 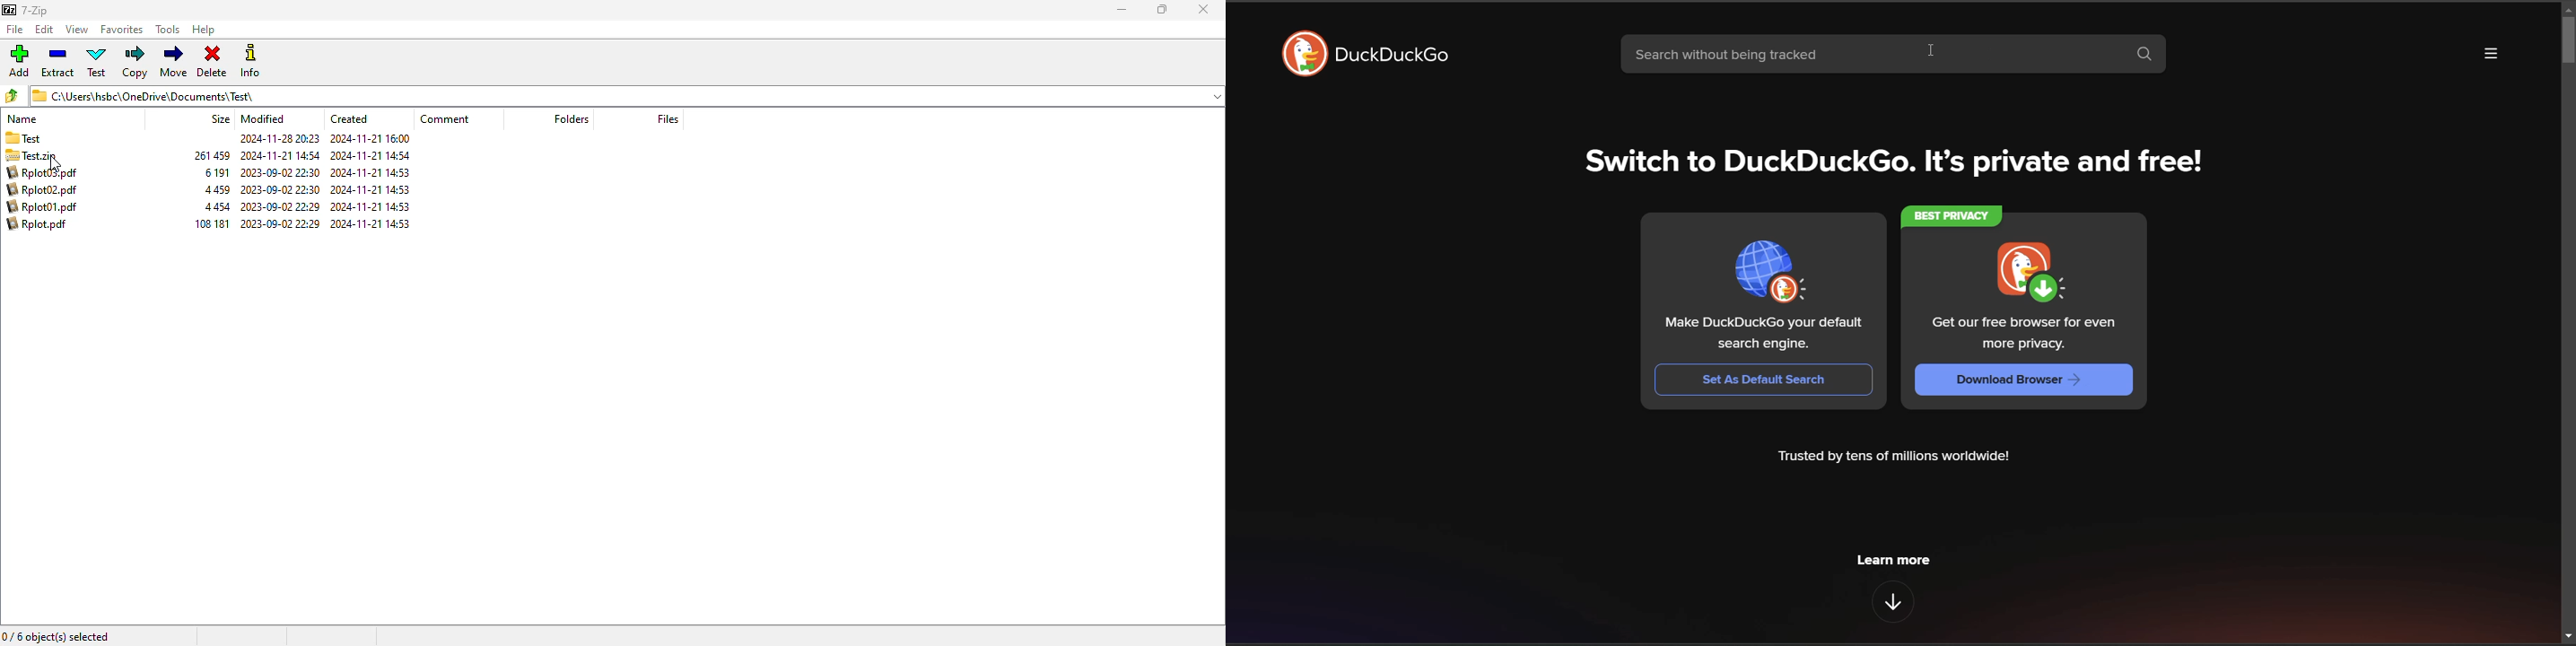 What do you see at coordinates (281, 189) in the screenshot?
I see `2023-09-02 22:30` at bounding box center [281, 189].